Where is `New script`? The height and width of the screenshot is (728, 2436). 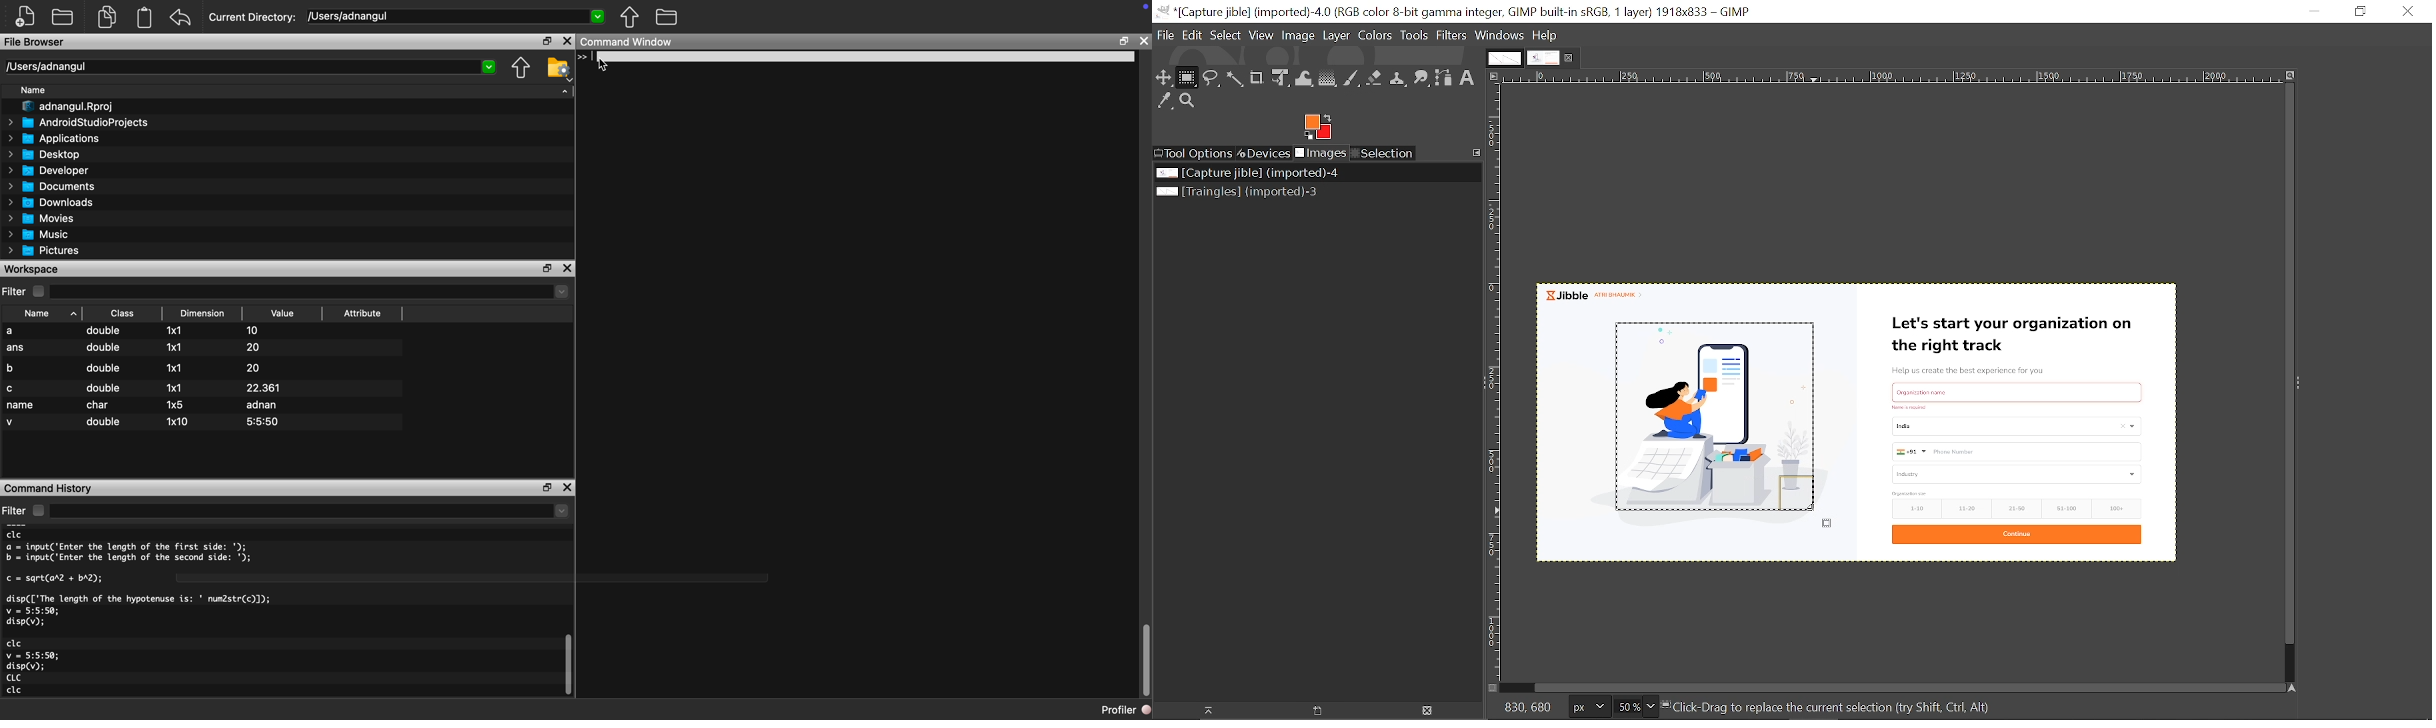 New script is located at coordinates (26, 16).